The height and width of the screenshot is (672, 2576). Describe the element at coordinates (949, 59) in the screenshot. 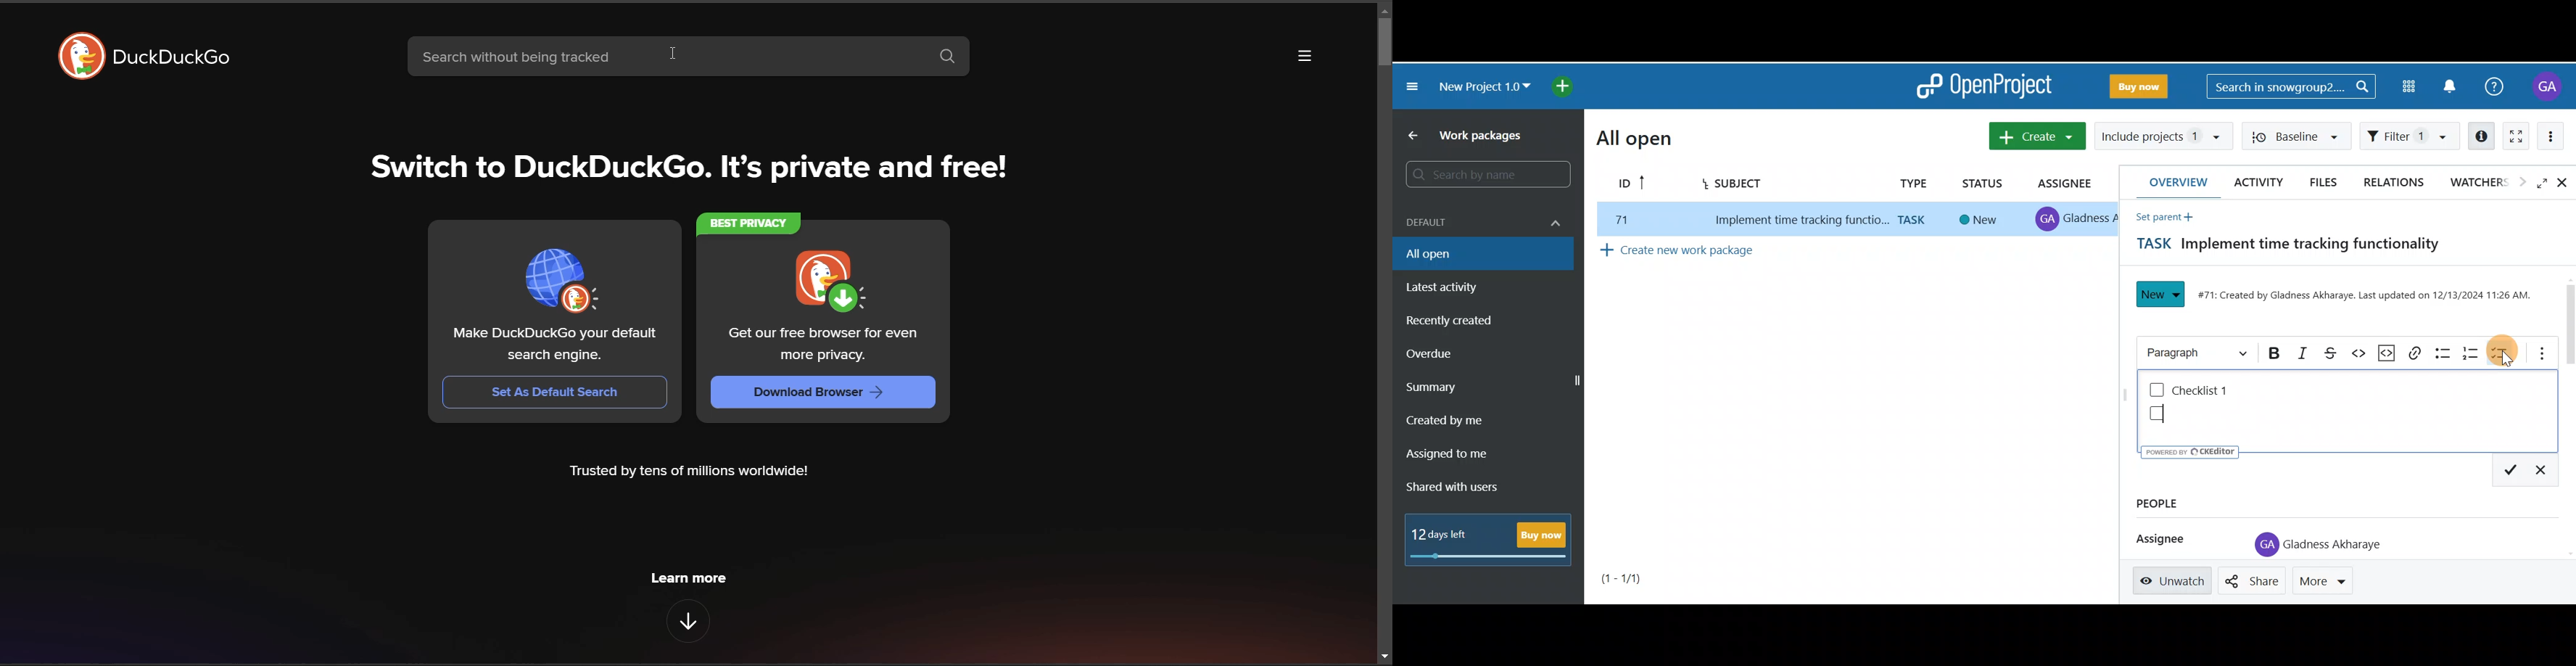

I see `search button` at that location.